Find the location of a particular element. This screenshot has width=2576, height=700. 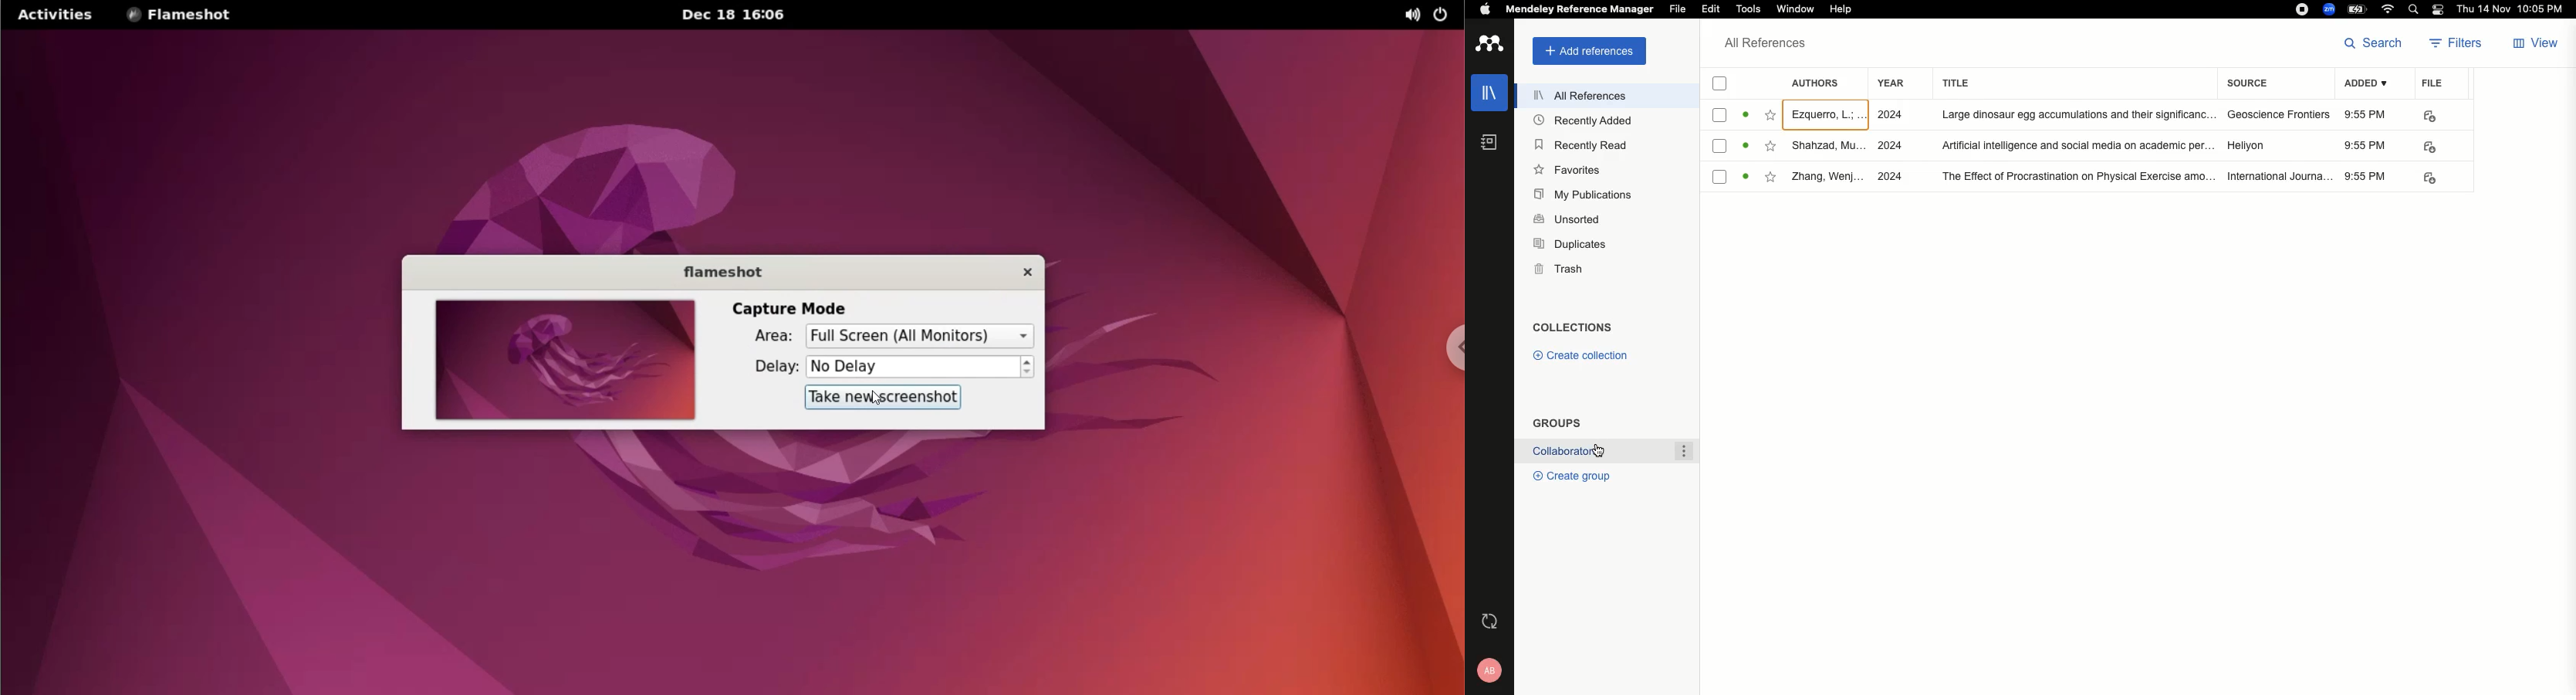

Add references is located at coordinates (1586, 51).